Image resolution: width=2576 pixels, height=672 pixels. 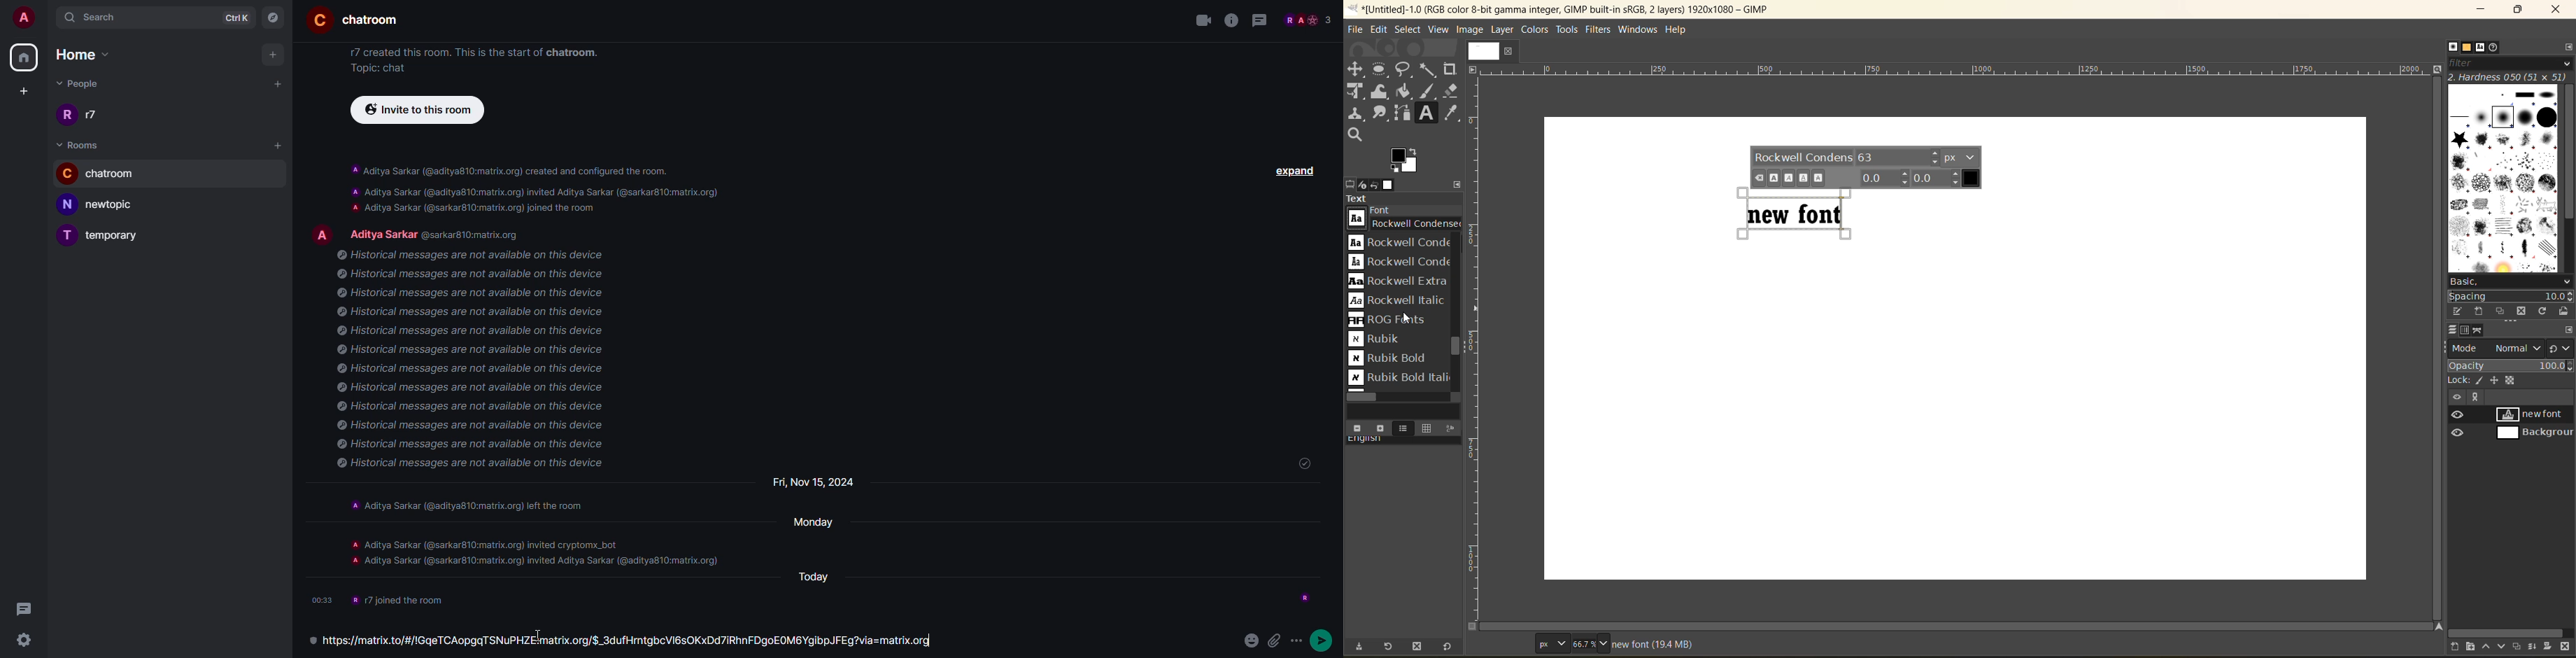 What do you see at coordinates (1357, 29) in the screenshot?
I see `file` at bounding box center [1357, 29].